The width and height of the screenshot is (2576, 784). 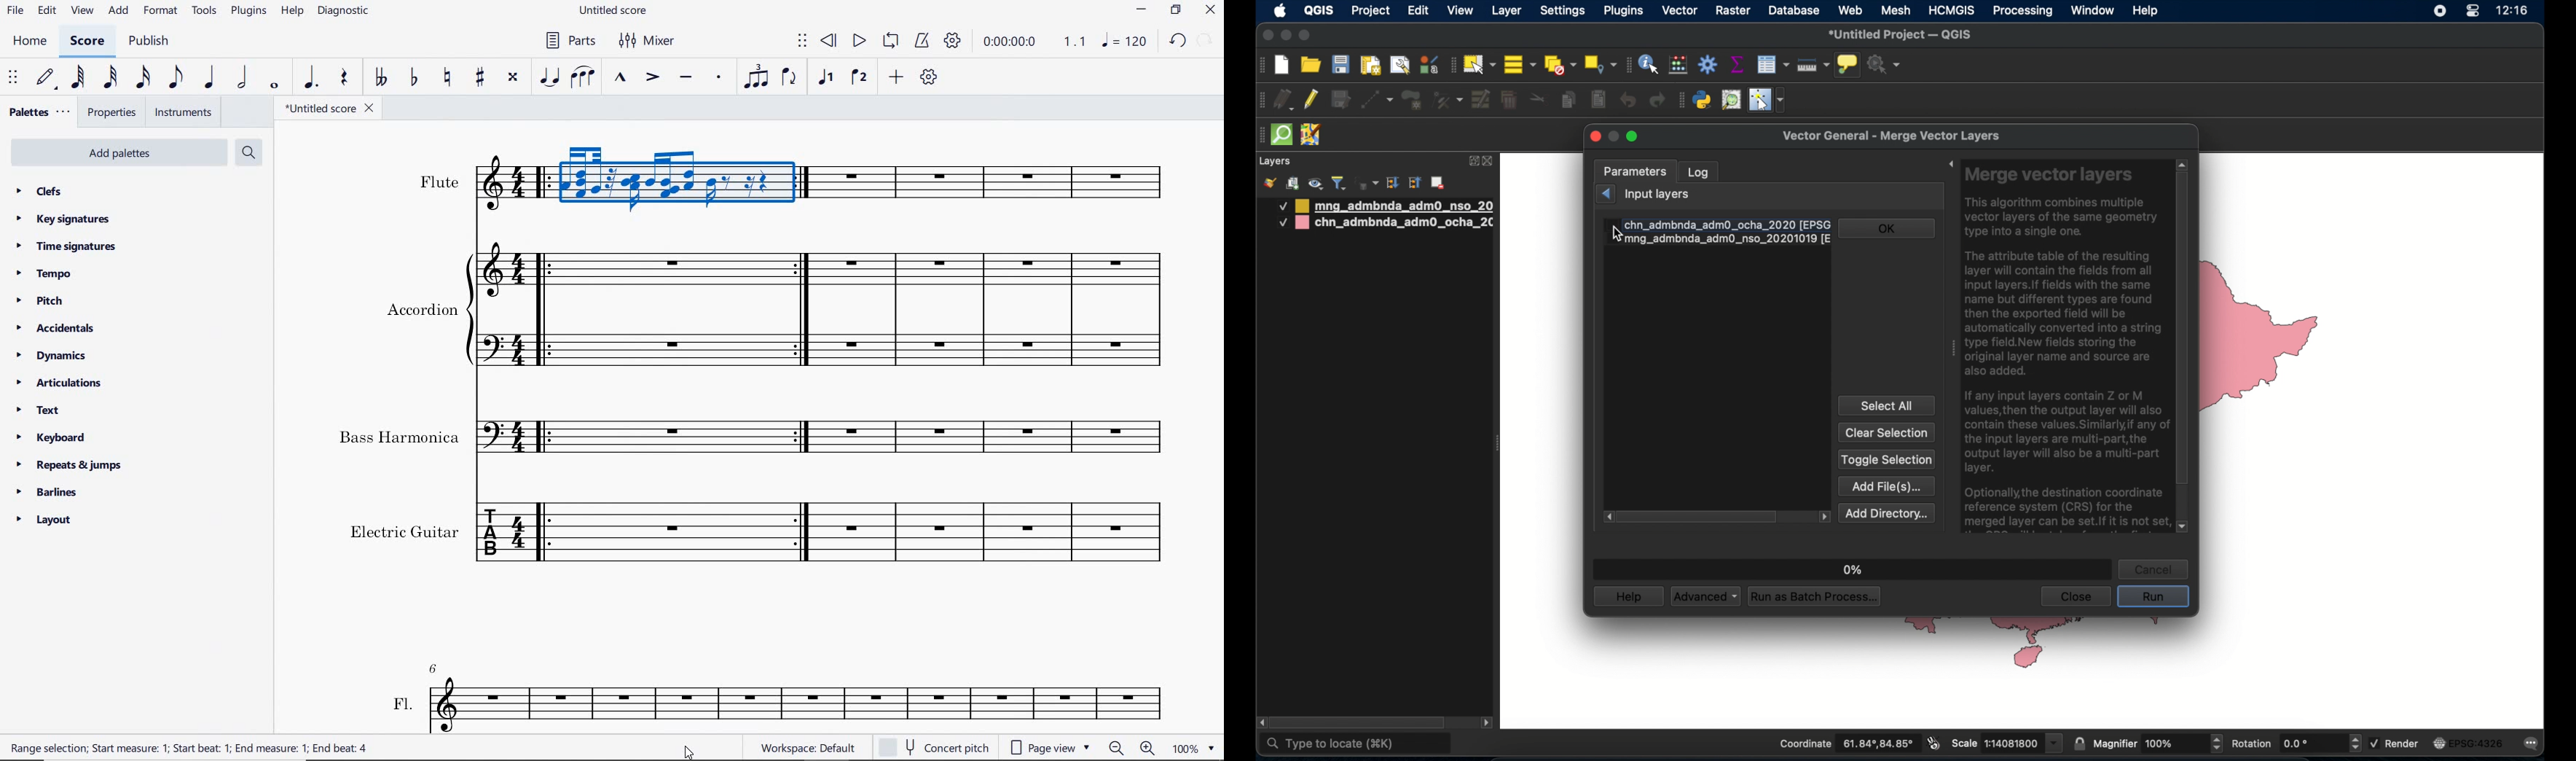 What do you see at coordinates (1481, 63) in the screenshot?
I see `select by area or single click` at bounding box center [1481, 63].